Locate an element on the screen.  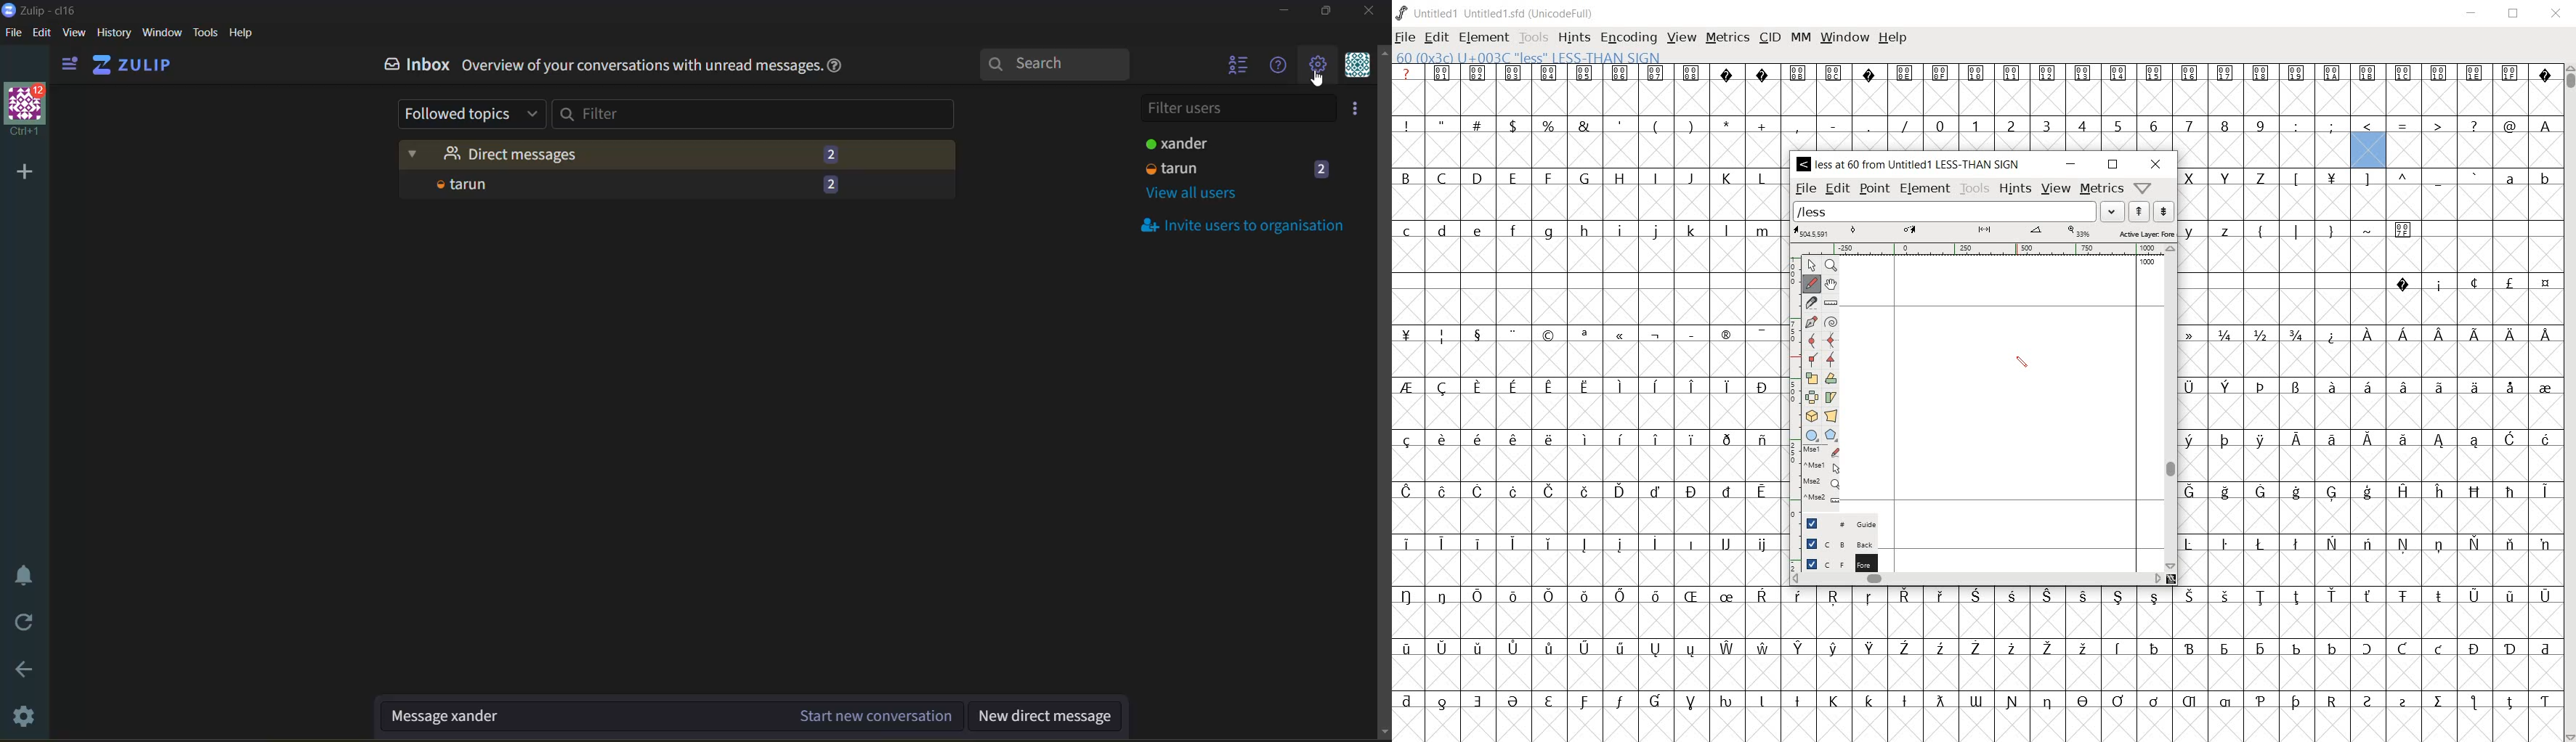
minimize is located at coordinates (1286, 13).